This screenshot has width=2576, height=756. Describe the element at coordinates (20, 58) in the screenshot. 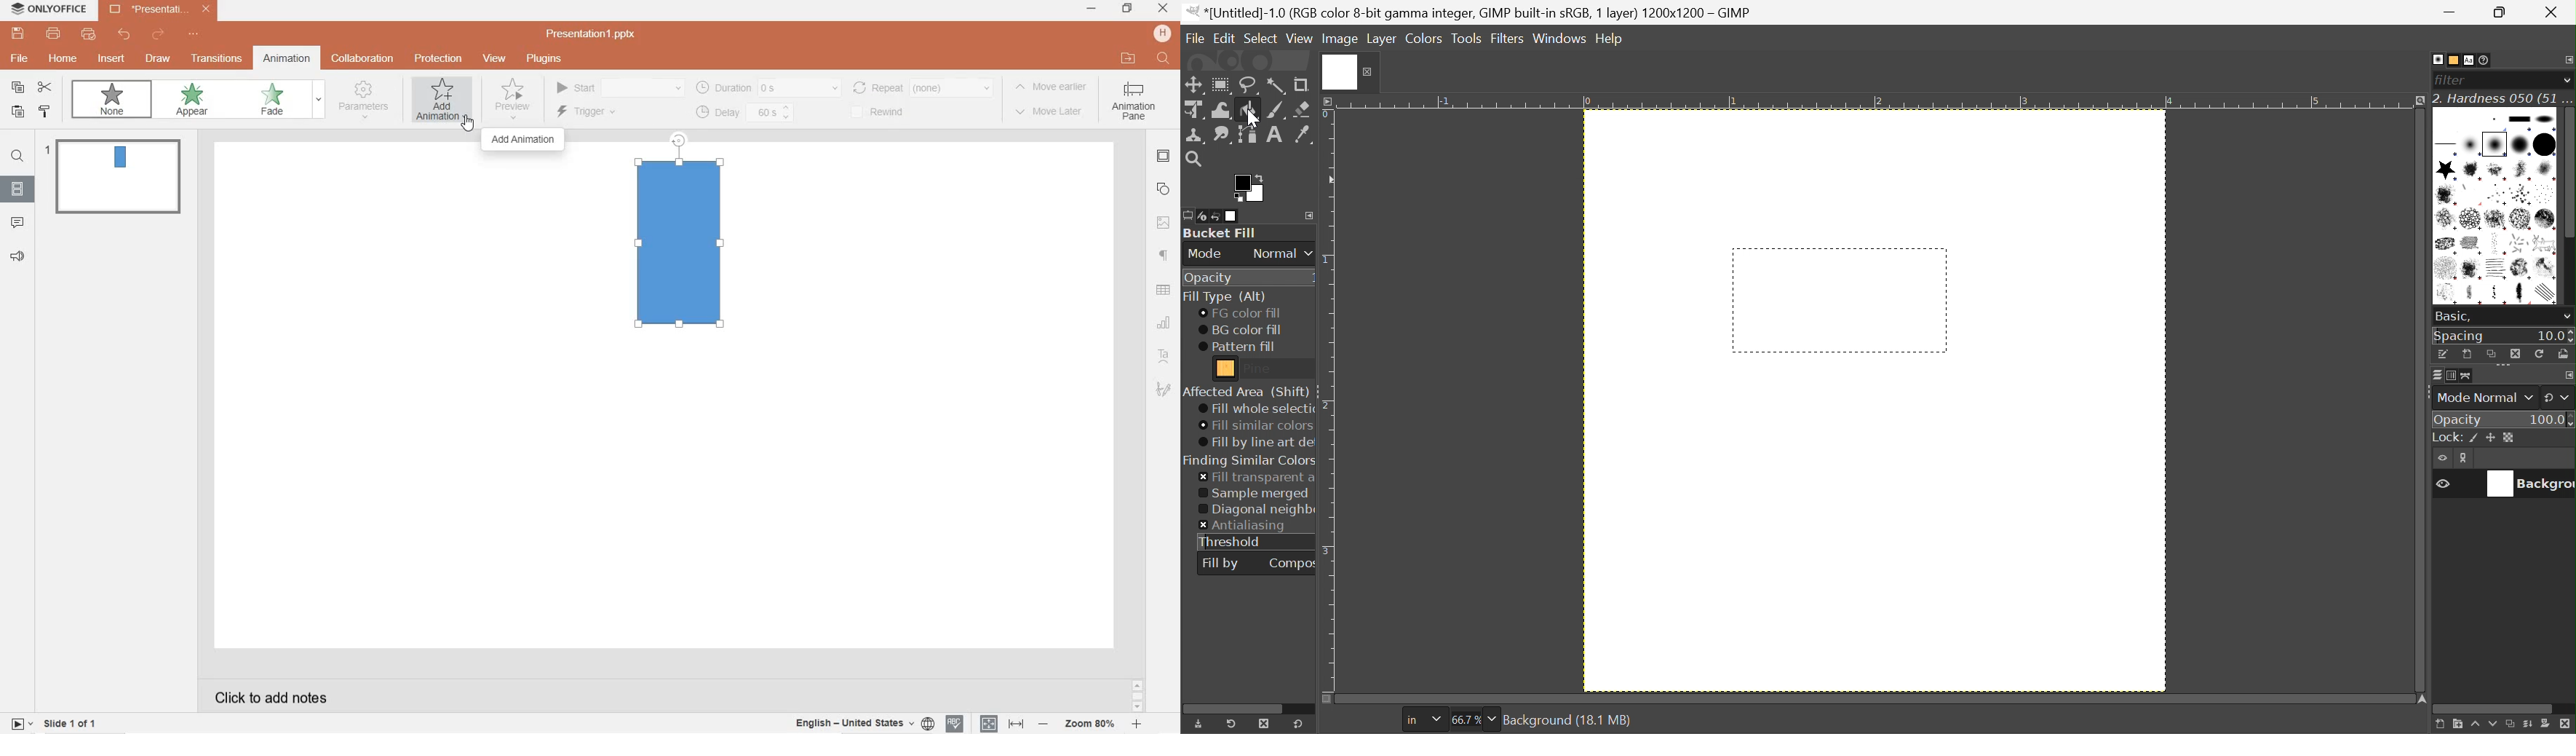

I see `file` at that location.